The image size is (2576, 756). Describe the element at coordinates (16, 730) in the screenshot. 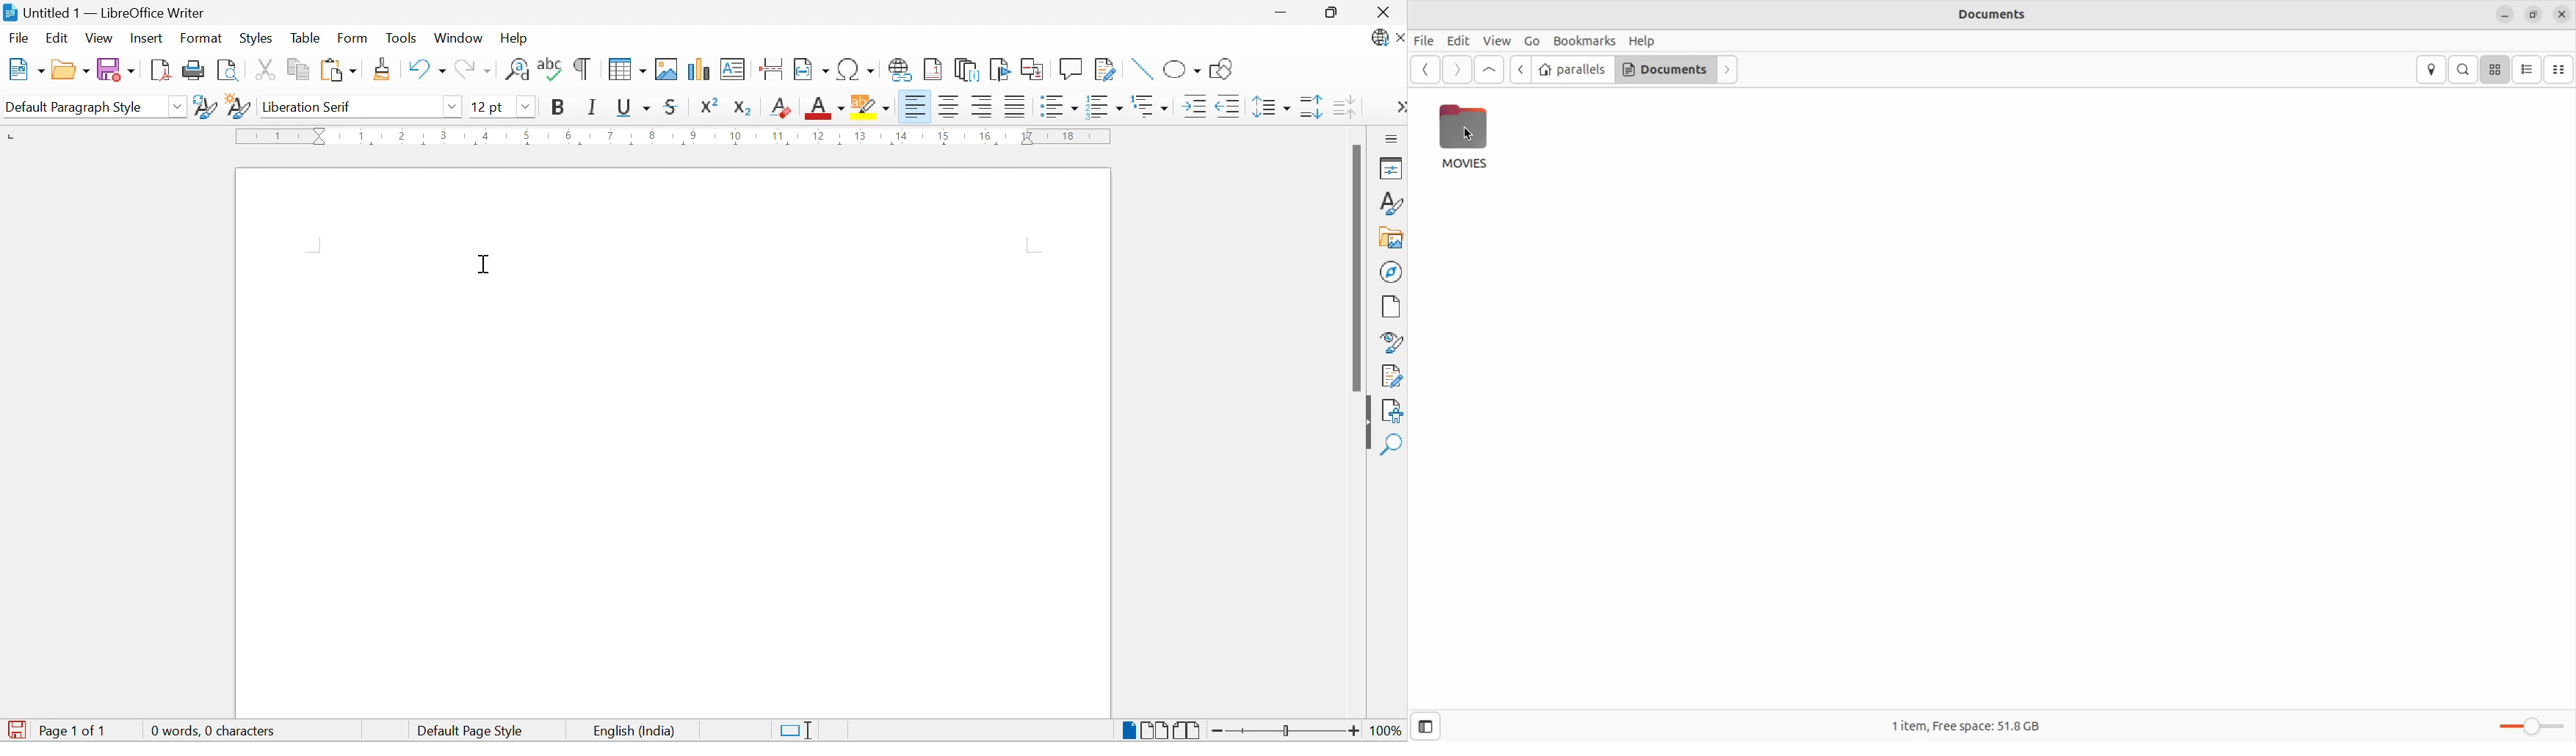

I see `The document has been modified. Click to save the document.` at that location.